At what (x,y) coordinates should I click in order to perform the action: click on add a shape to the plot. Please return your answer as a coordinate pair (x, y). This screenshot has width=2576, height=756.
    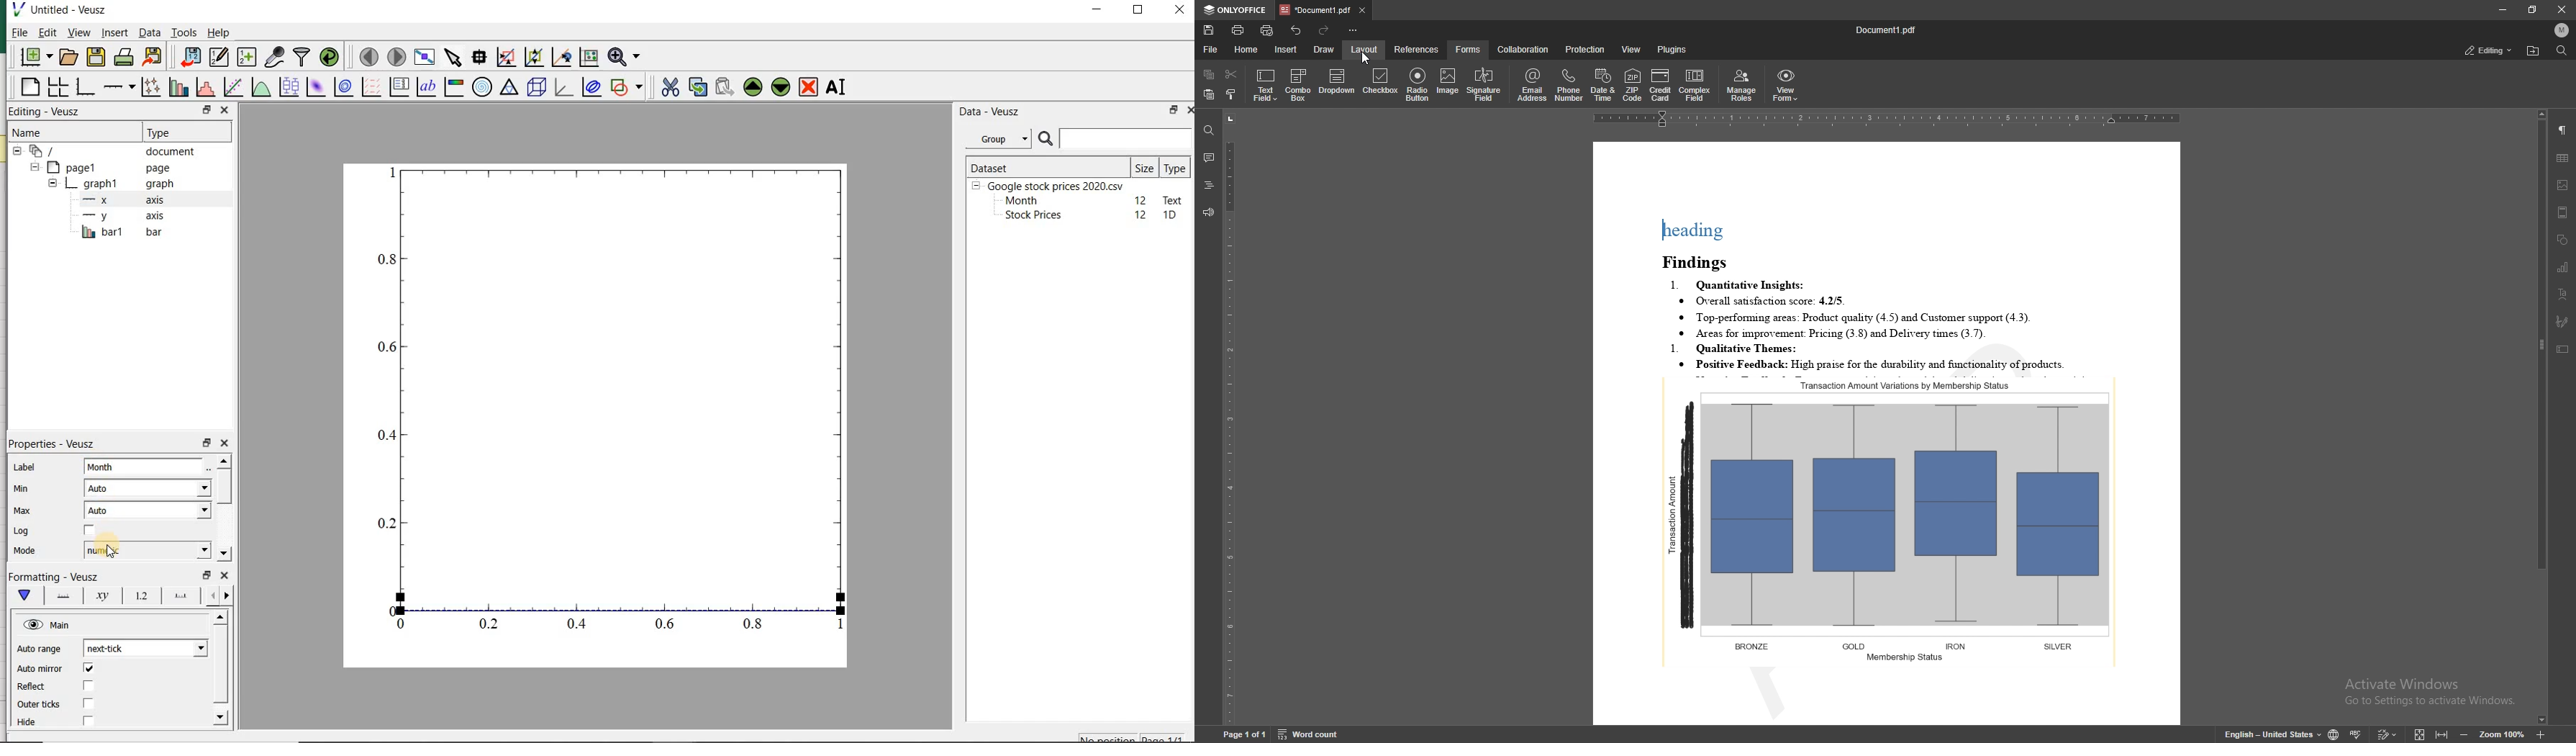
    Looking at the image, I should click on (627, 88).